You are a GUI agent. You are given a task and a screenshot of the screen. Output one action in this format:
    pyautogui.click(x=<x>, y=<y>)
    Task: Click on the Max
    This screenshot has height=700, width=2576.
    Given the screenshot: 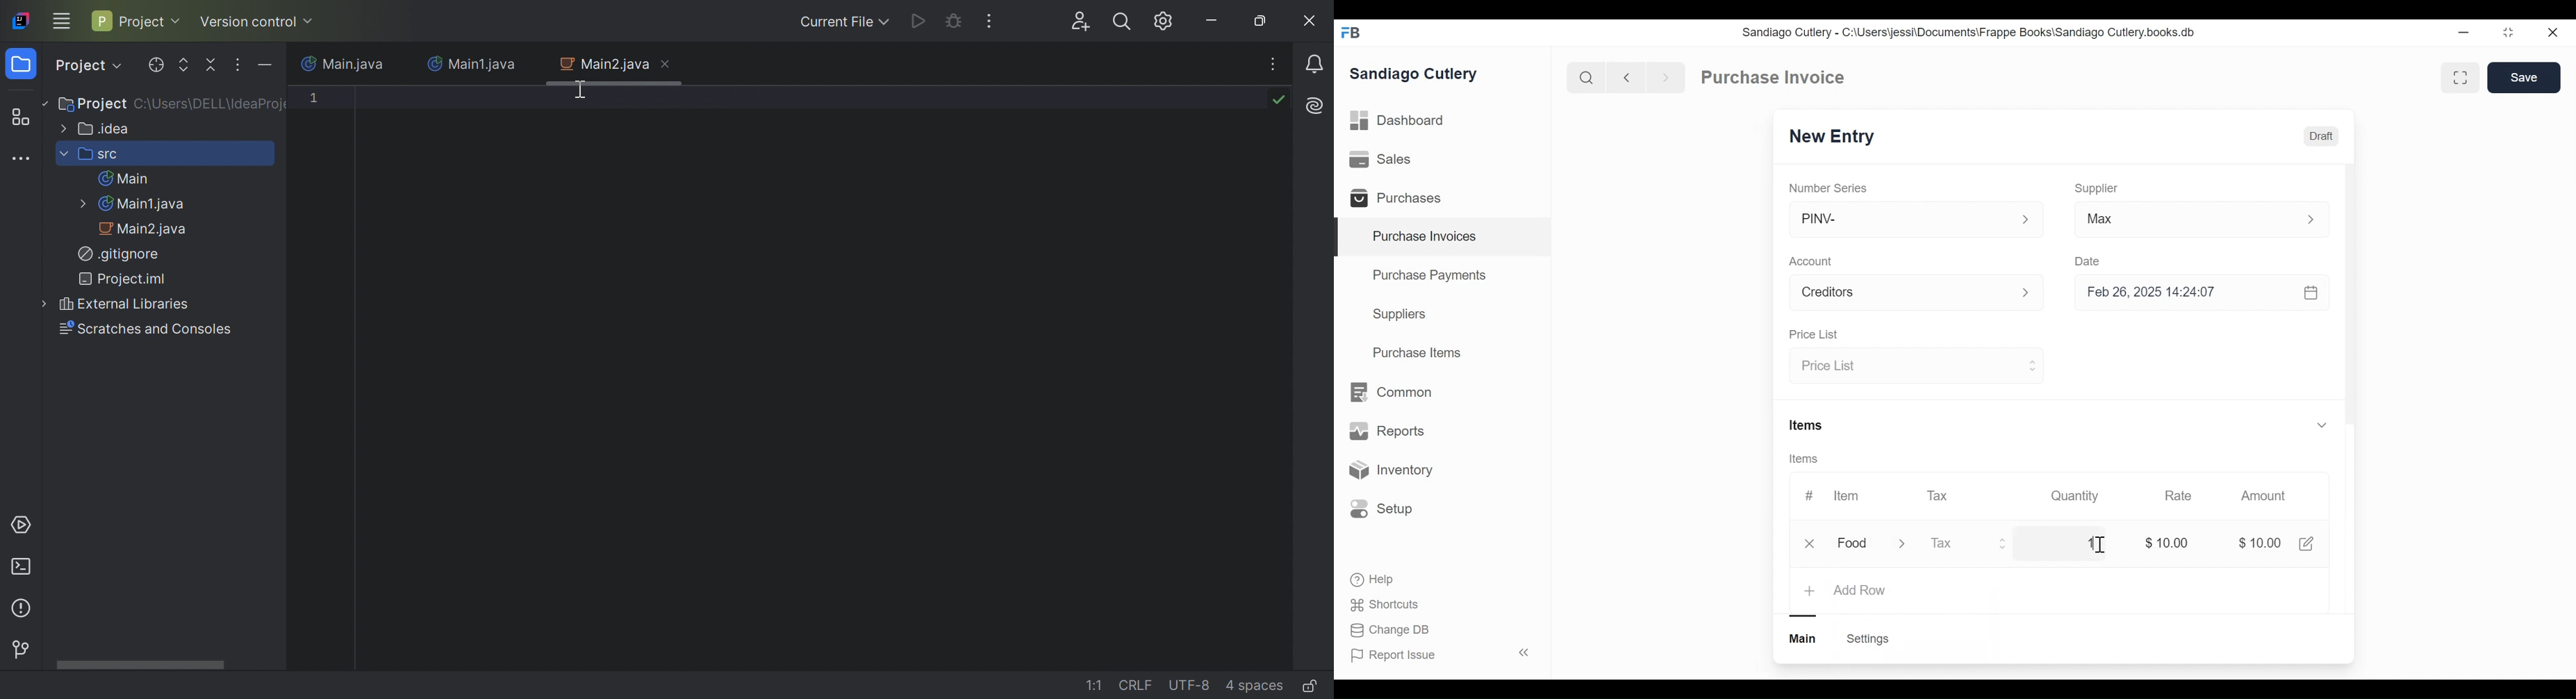 What is the action you would take?
    pyautogui.click(x=2176, y=221)
    